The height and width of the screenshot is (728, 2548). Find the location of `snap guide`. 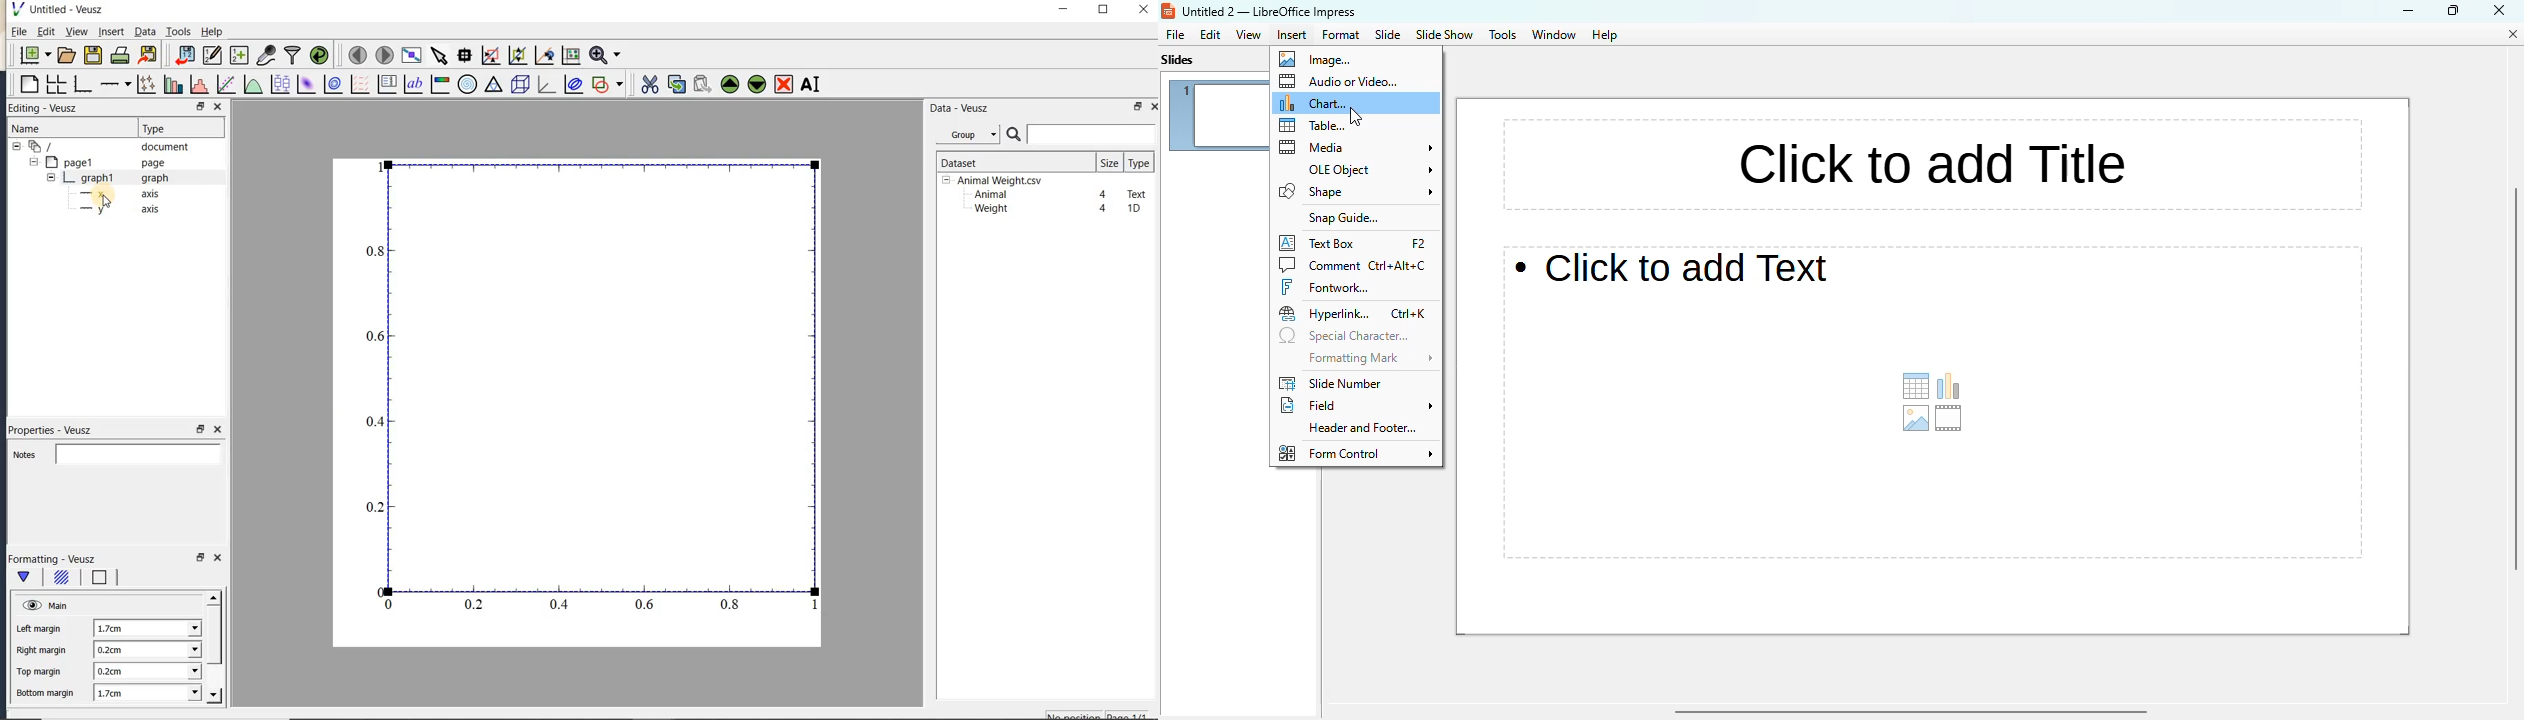

snap guide is located at coordinates (1346, 219).